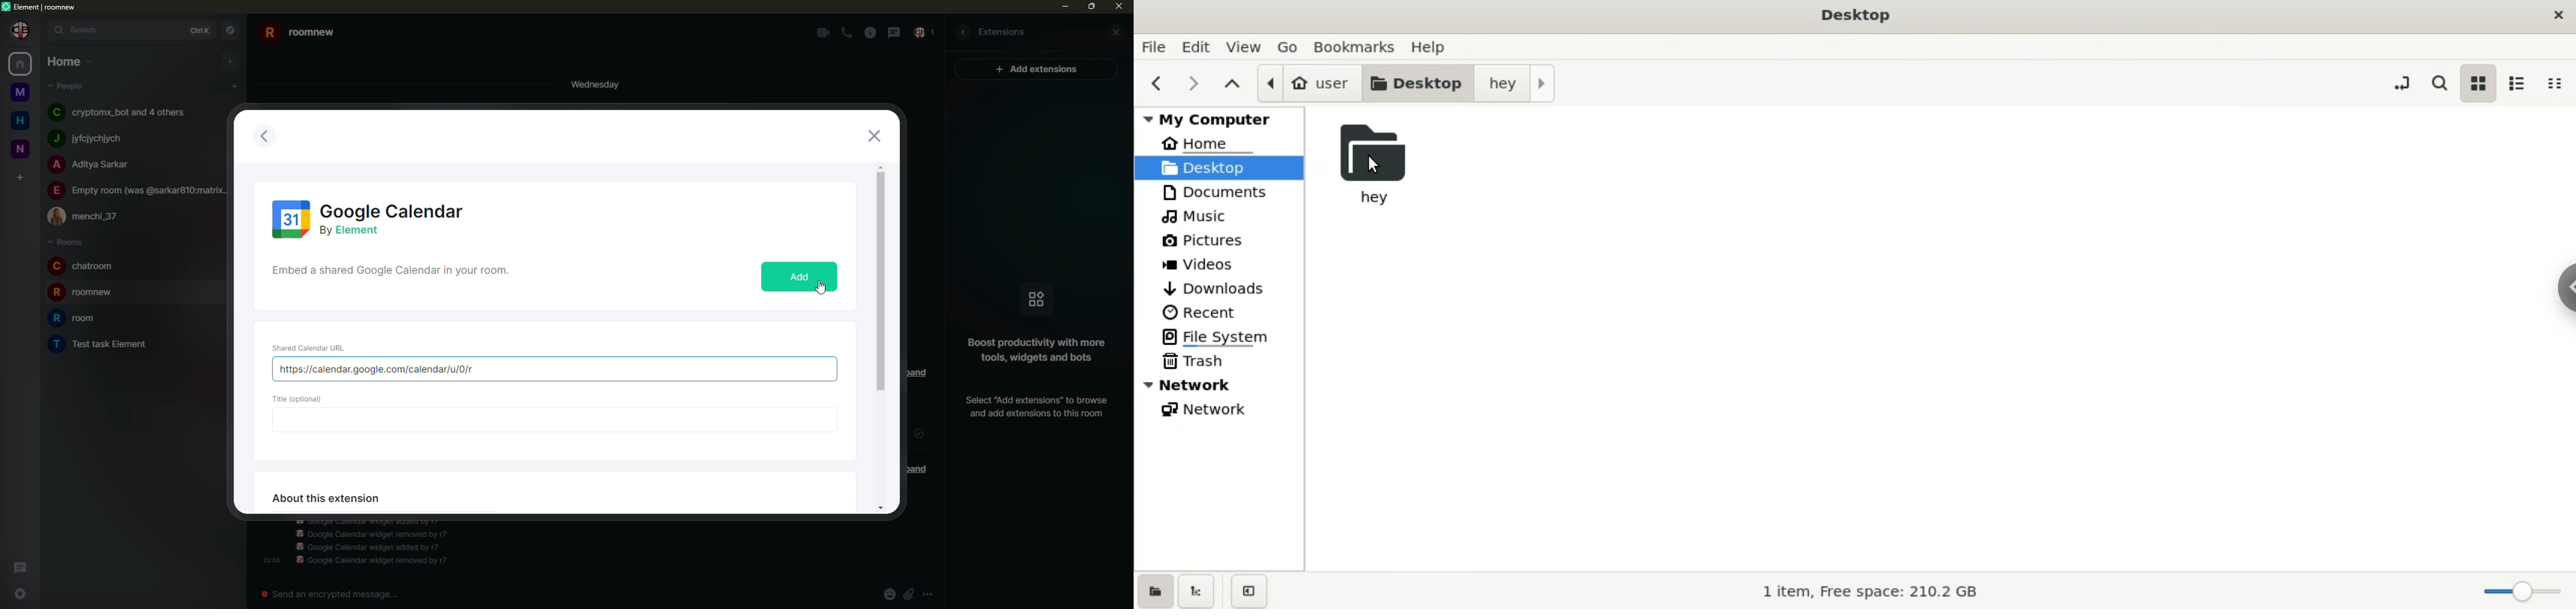 The image size is (2576, 616). What do you see at coordinates (2478, 83) in the screenshot?
I see `icon view` at bounding box center [2478, 83].